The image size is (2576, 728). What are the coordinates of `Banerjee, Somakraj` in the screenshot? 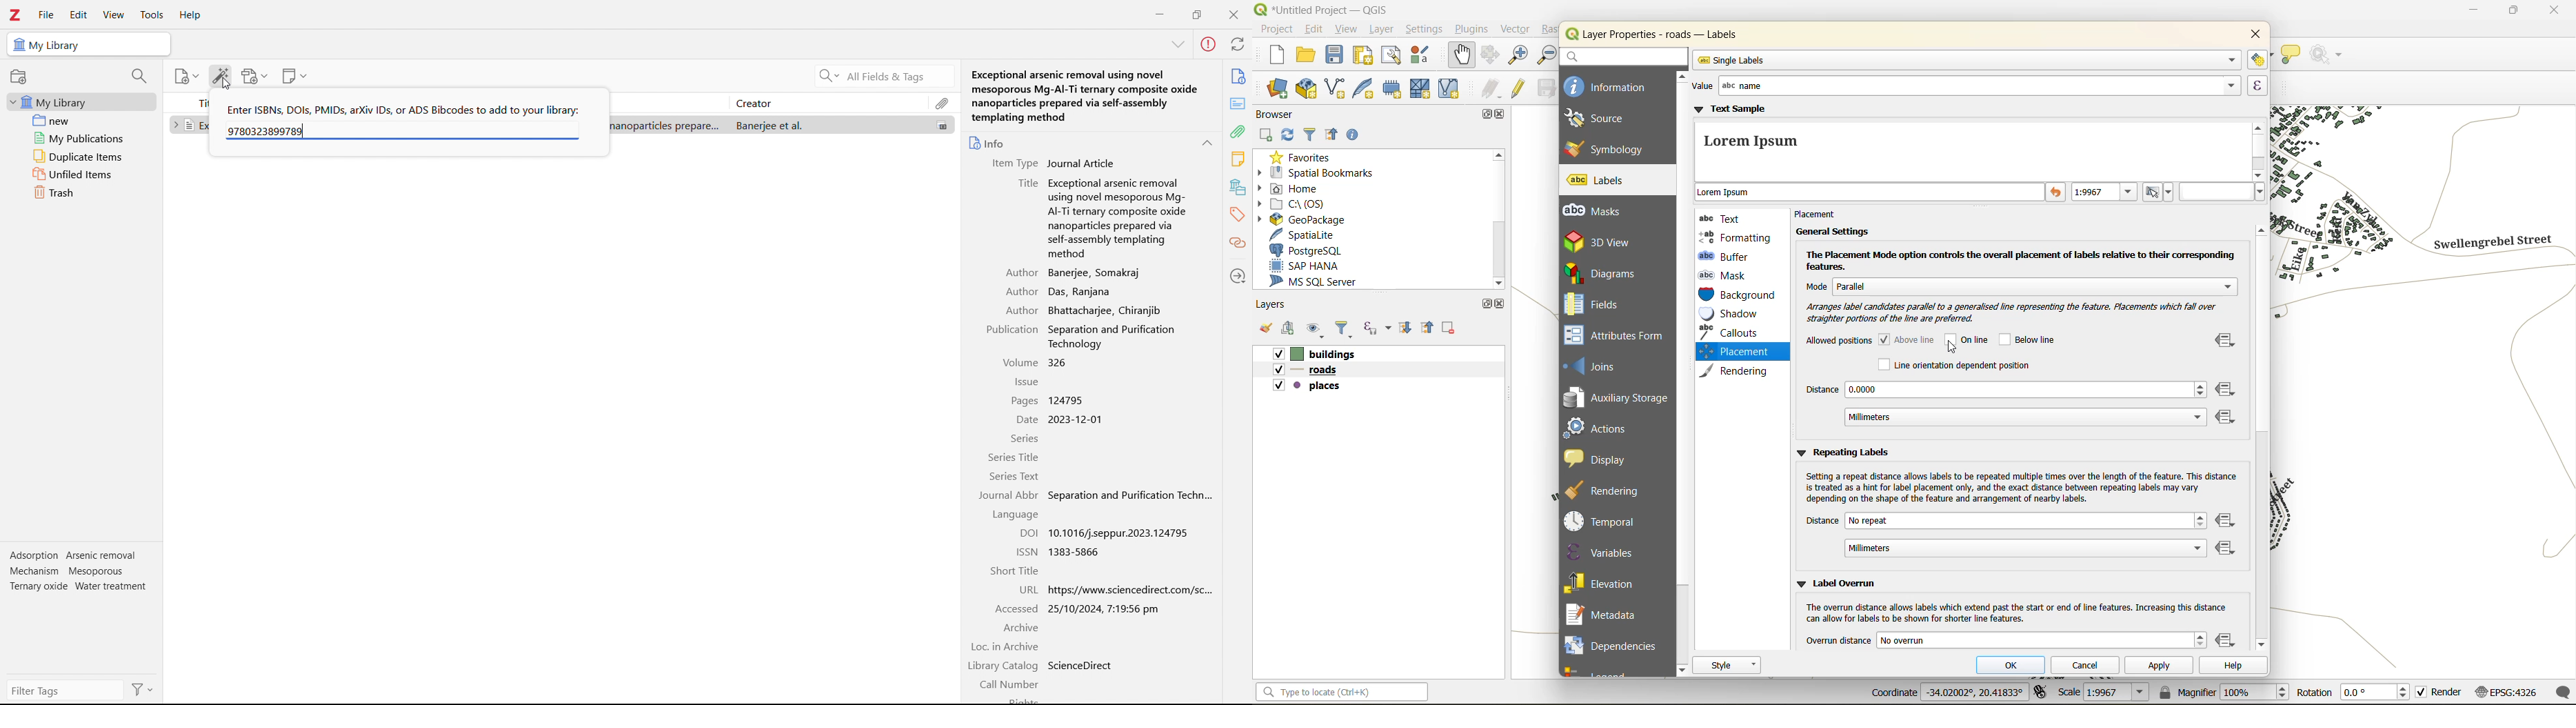 It's located at (1096, 273).